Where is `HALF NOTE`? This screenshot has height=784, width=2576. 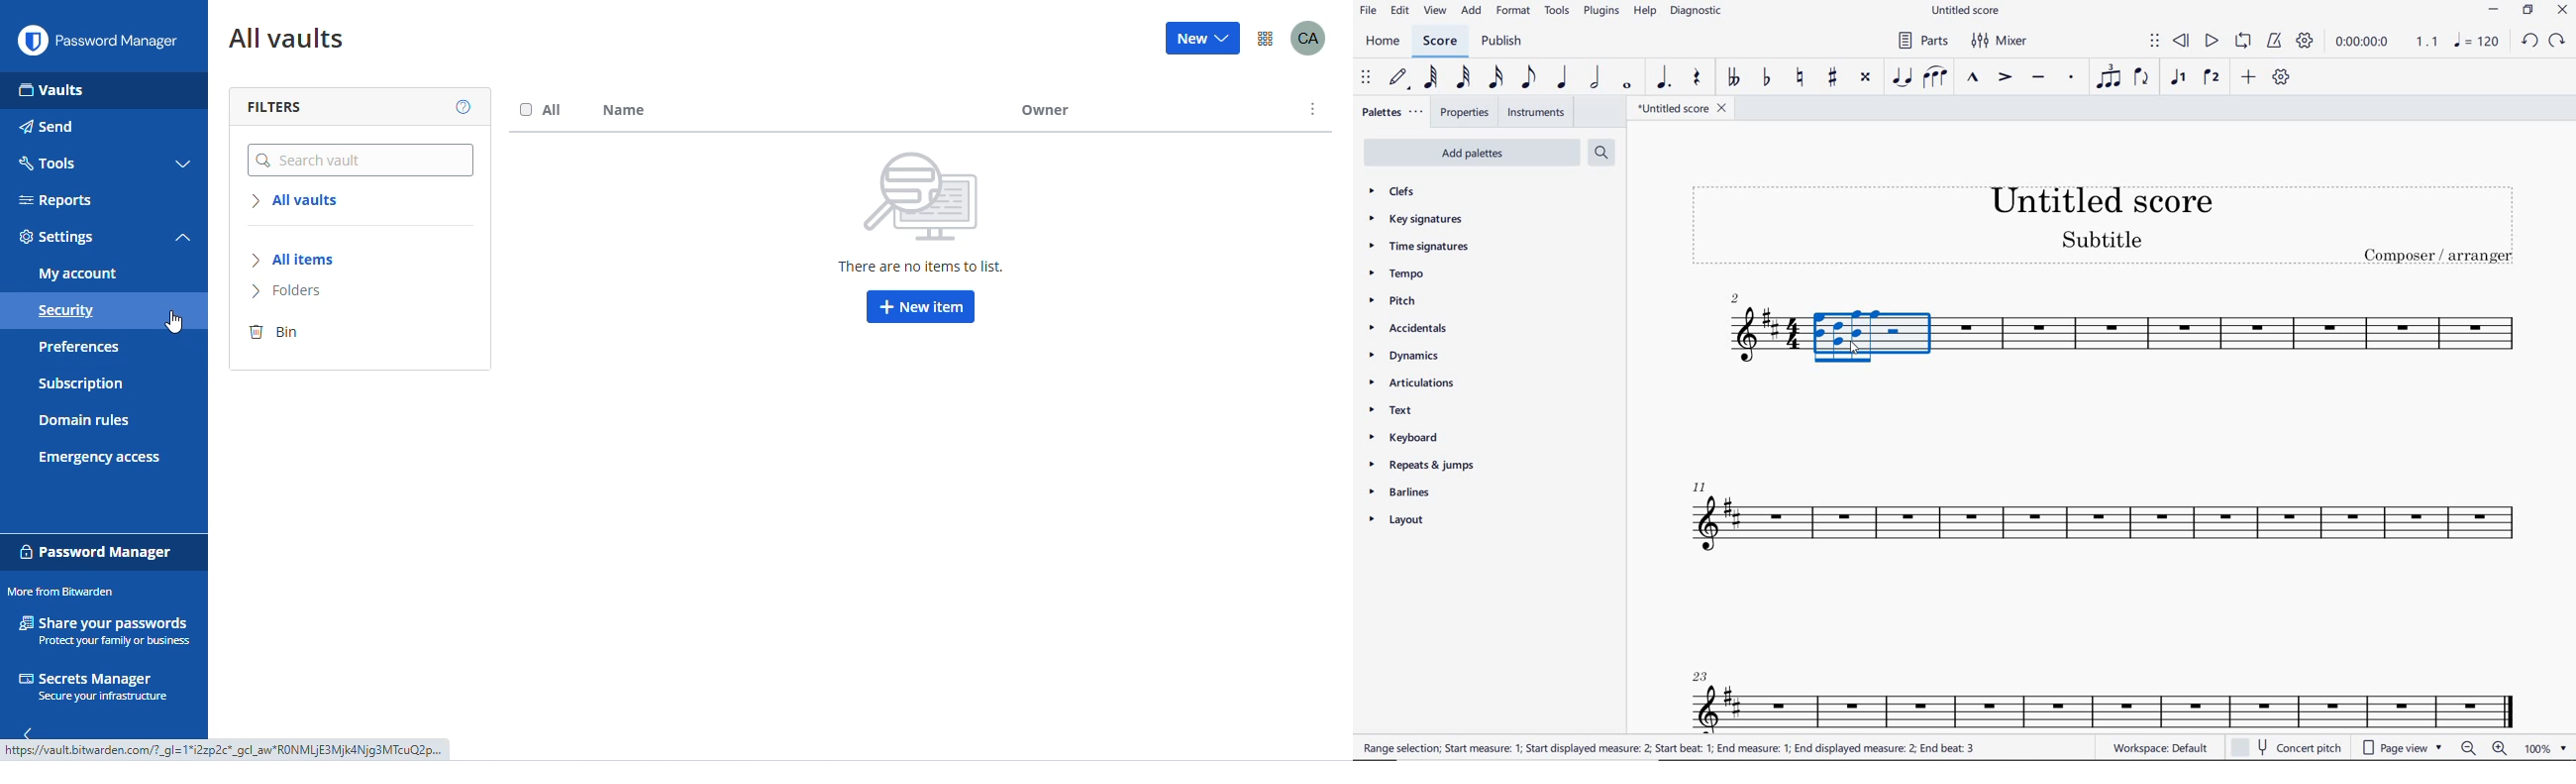
HALF NOTE is located at coordinates (1596, 78).